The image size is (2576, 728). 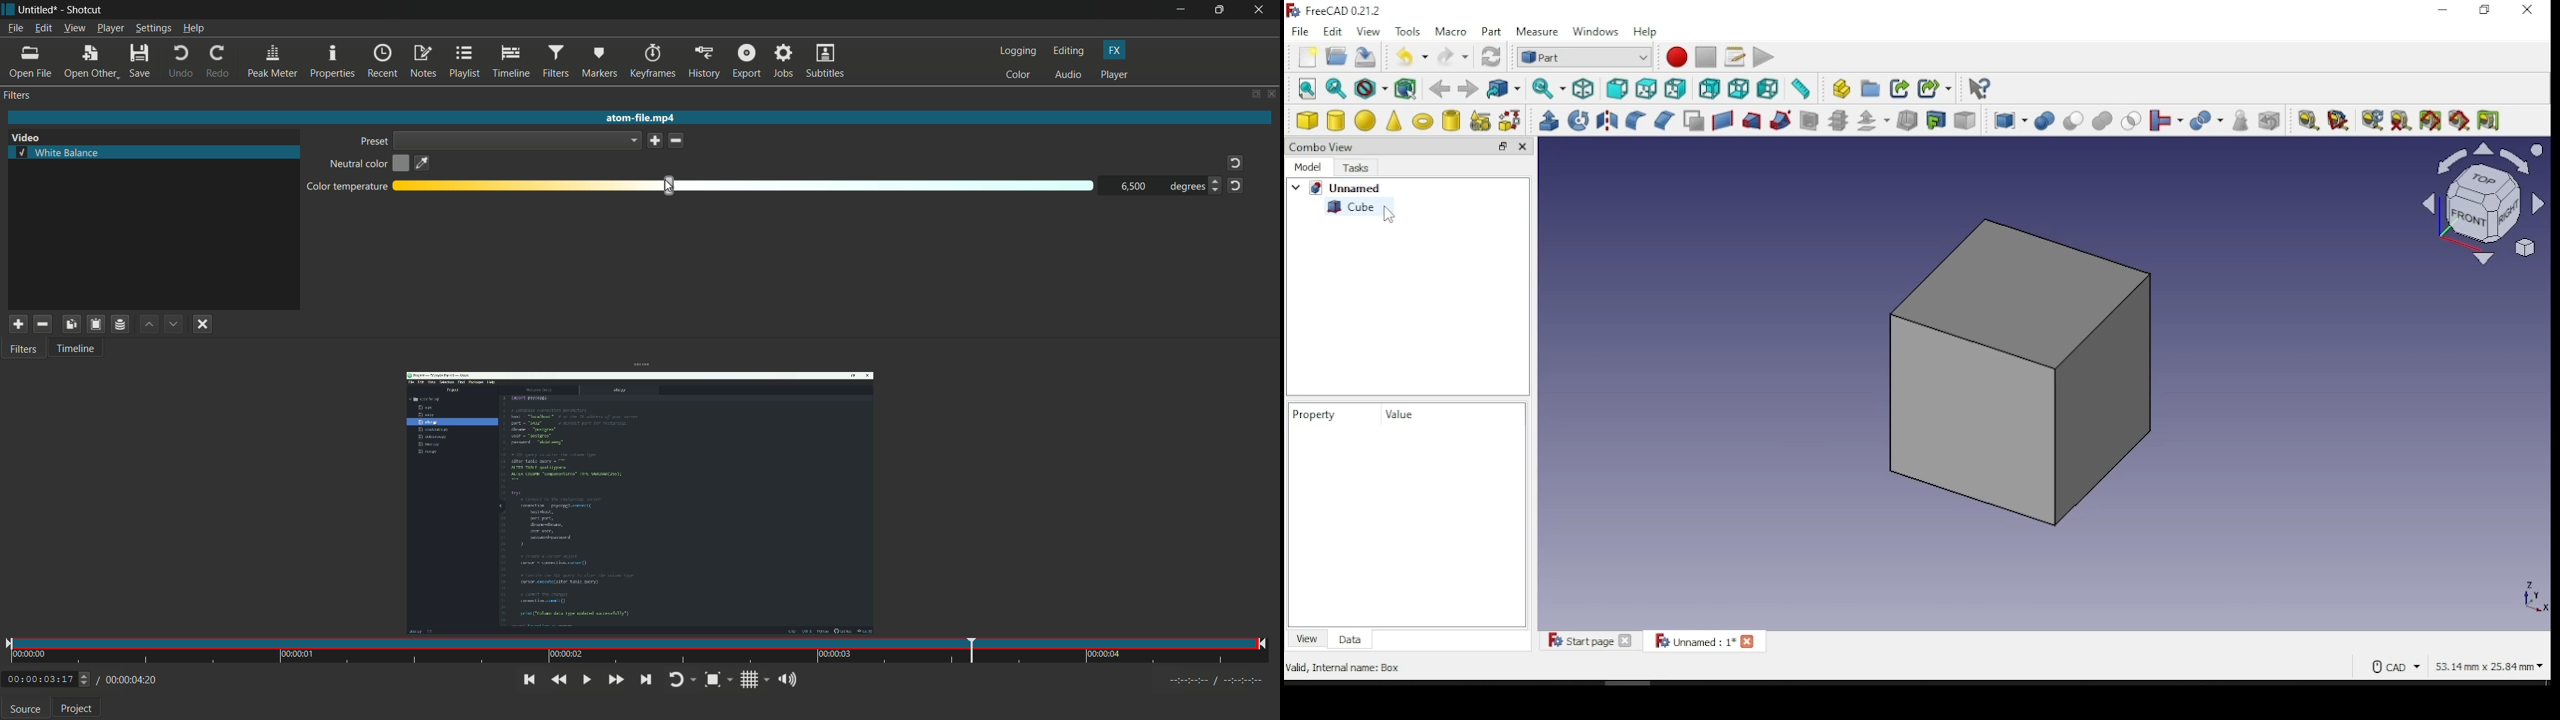 I want to click on reset tot default, so click(x=1233, y=163).